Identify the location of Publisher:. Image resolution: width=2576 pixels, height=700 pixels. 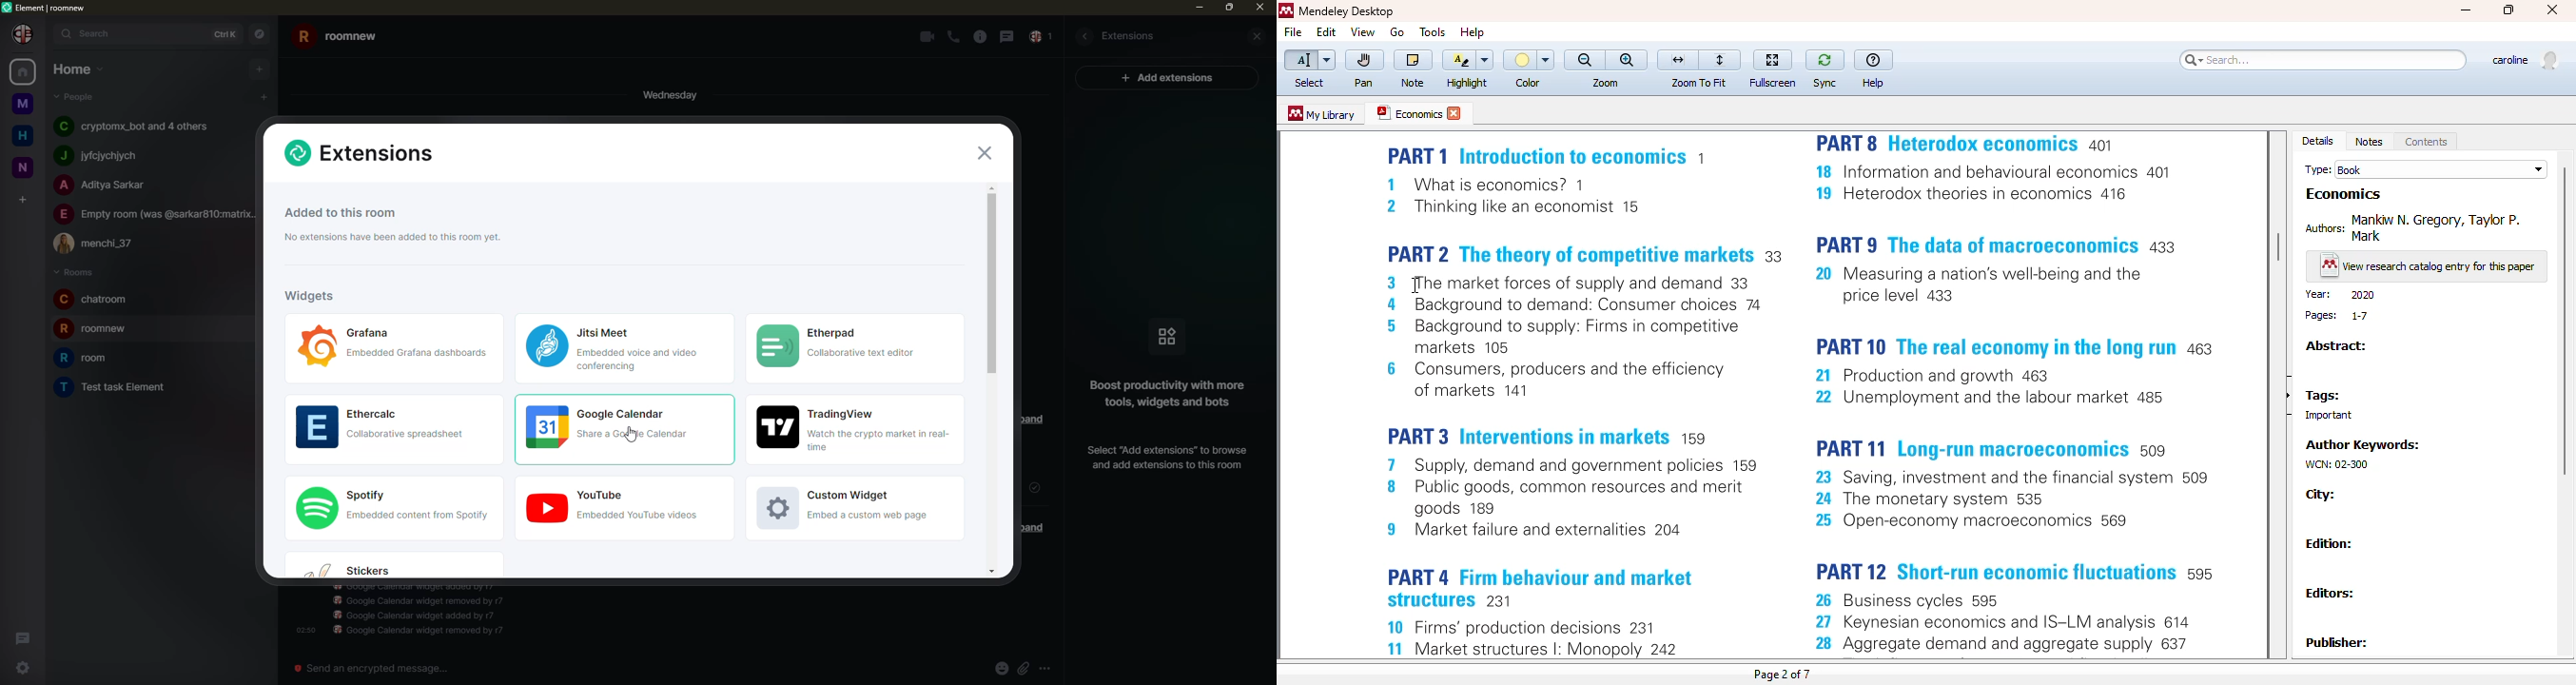
(2338, 643).